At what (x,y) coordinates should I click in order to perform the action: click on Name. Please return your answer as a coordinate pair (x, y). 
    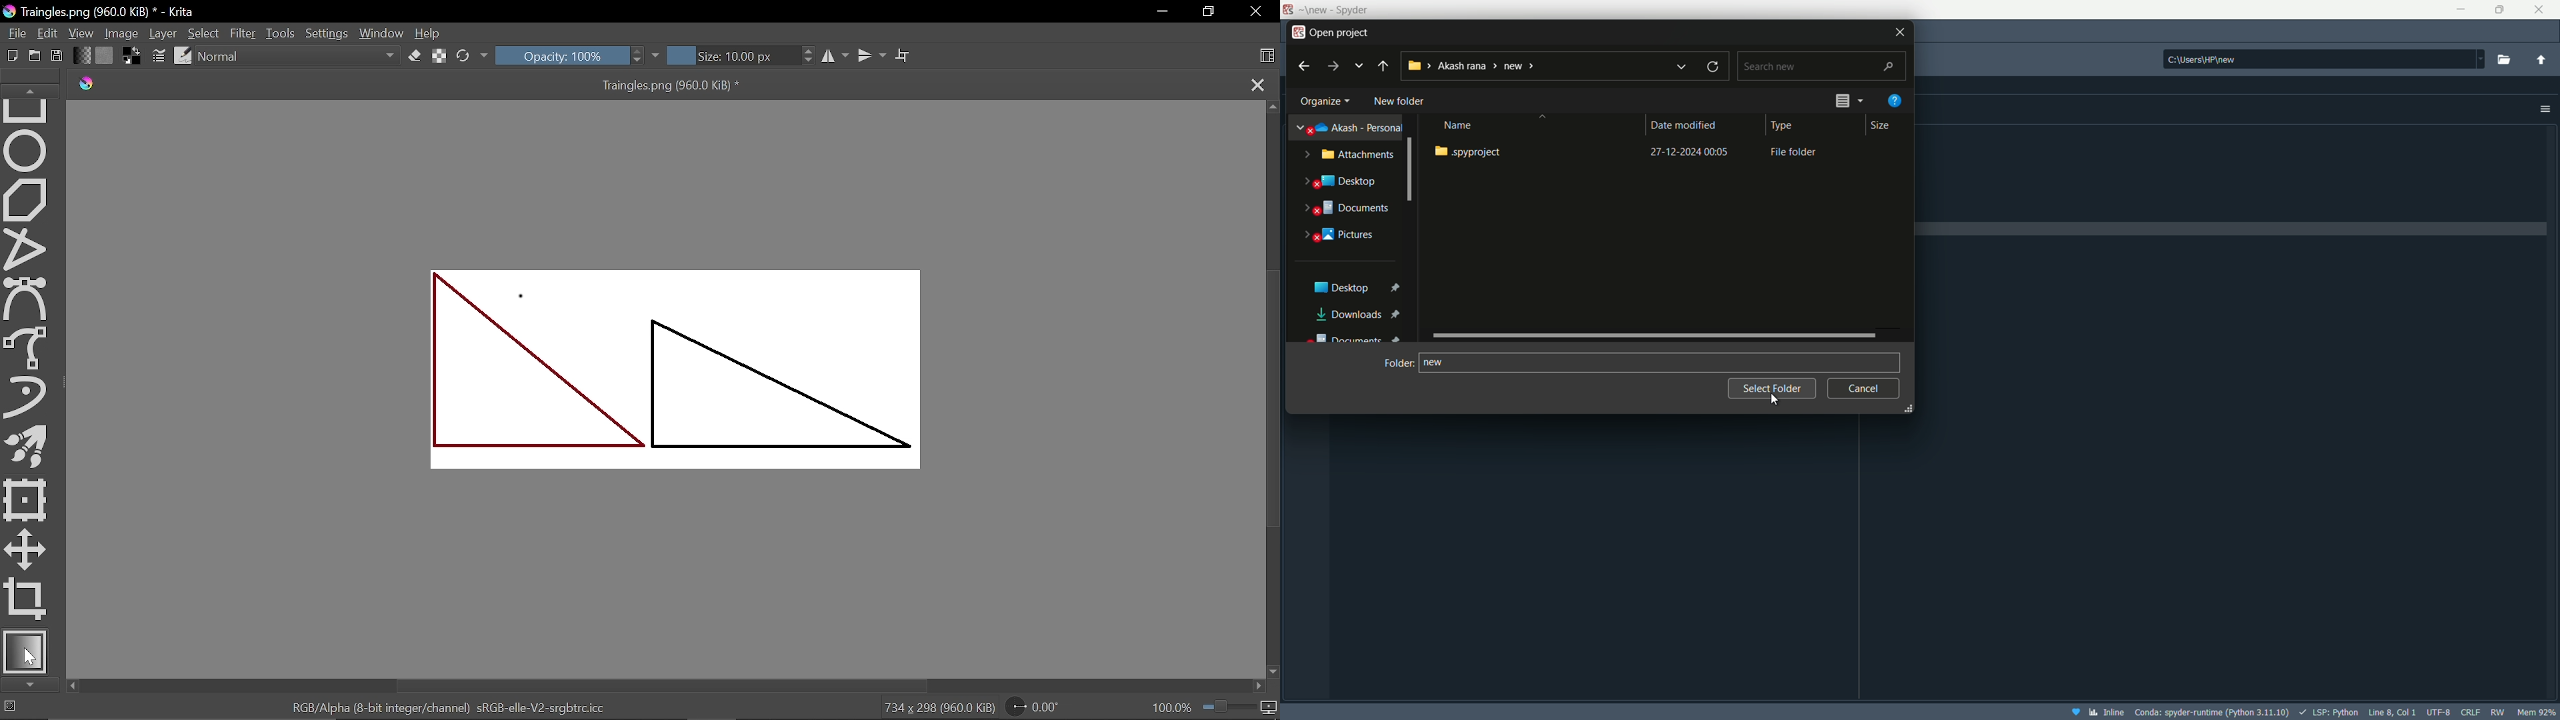
    Looking at the image, I should click on (1470, 125).